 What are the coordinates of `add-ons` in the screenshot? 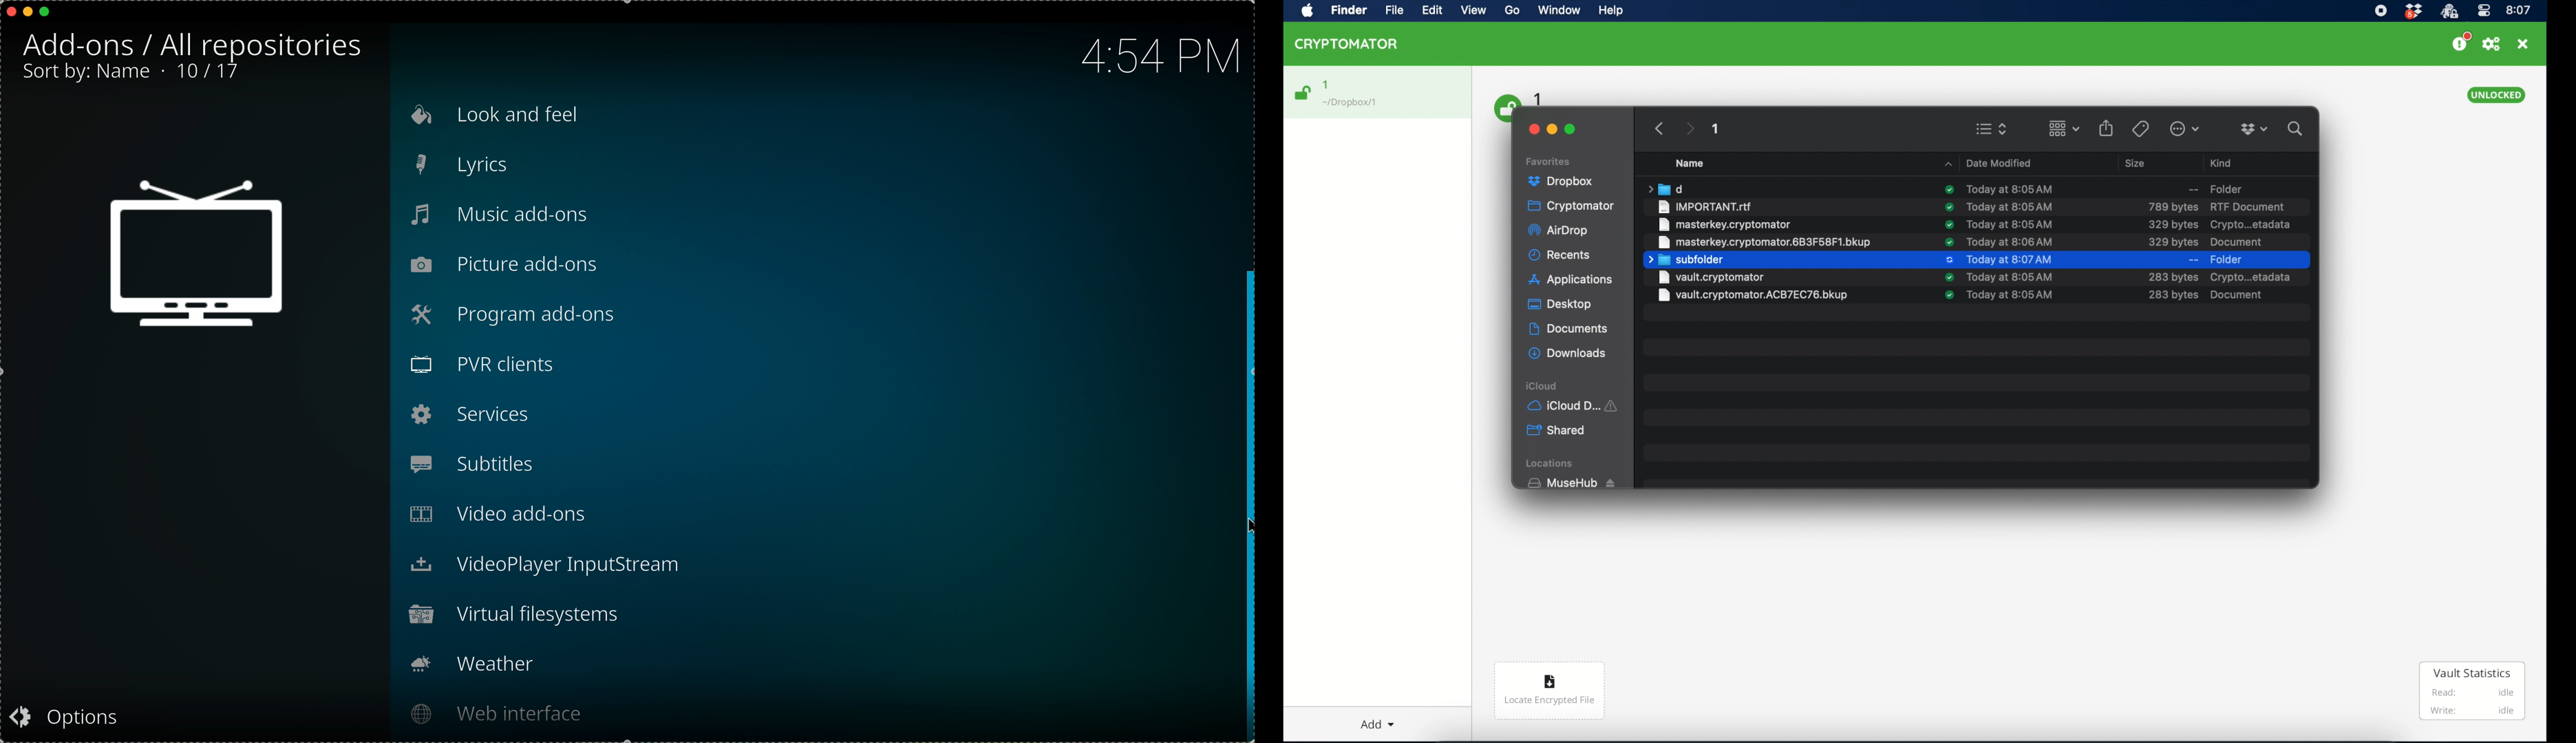 It's located at (85, 47).